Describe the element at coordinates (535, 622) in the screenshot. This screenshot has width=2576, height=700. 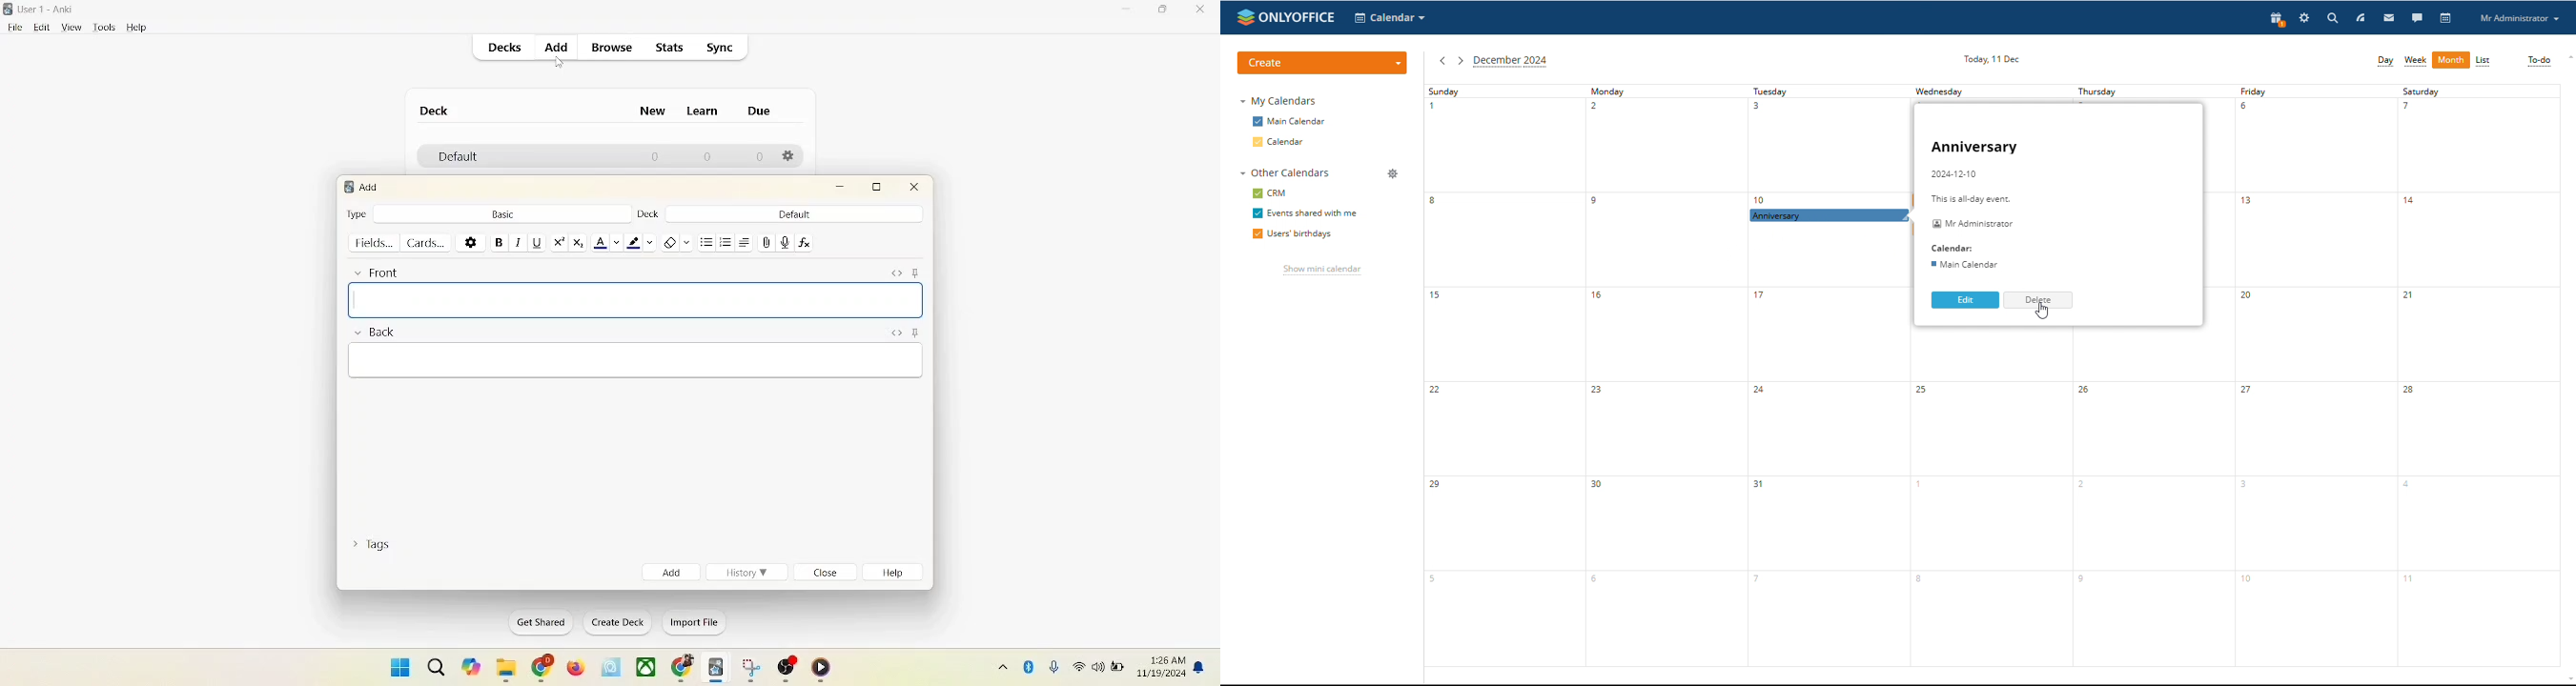
I see `get shared` at that location.